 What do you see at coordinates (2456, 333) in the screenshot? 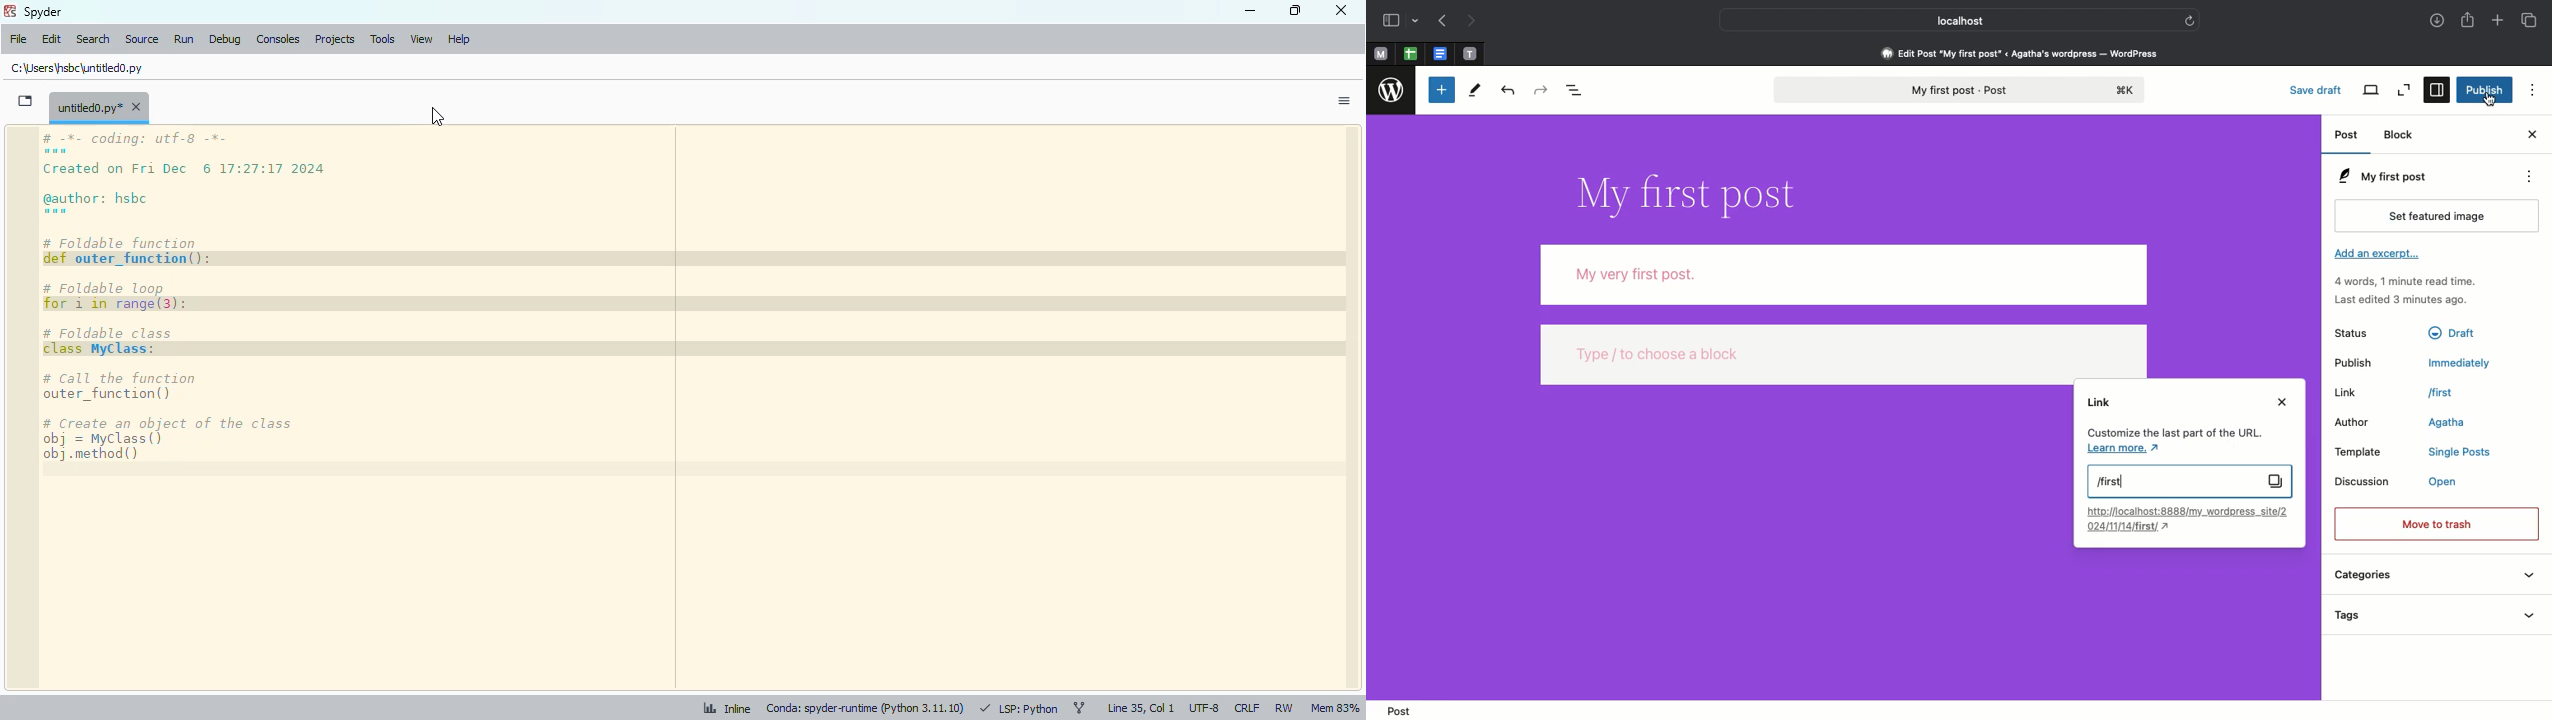
I see `Draft` at bounding box center [2456, 333].